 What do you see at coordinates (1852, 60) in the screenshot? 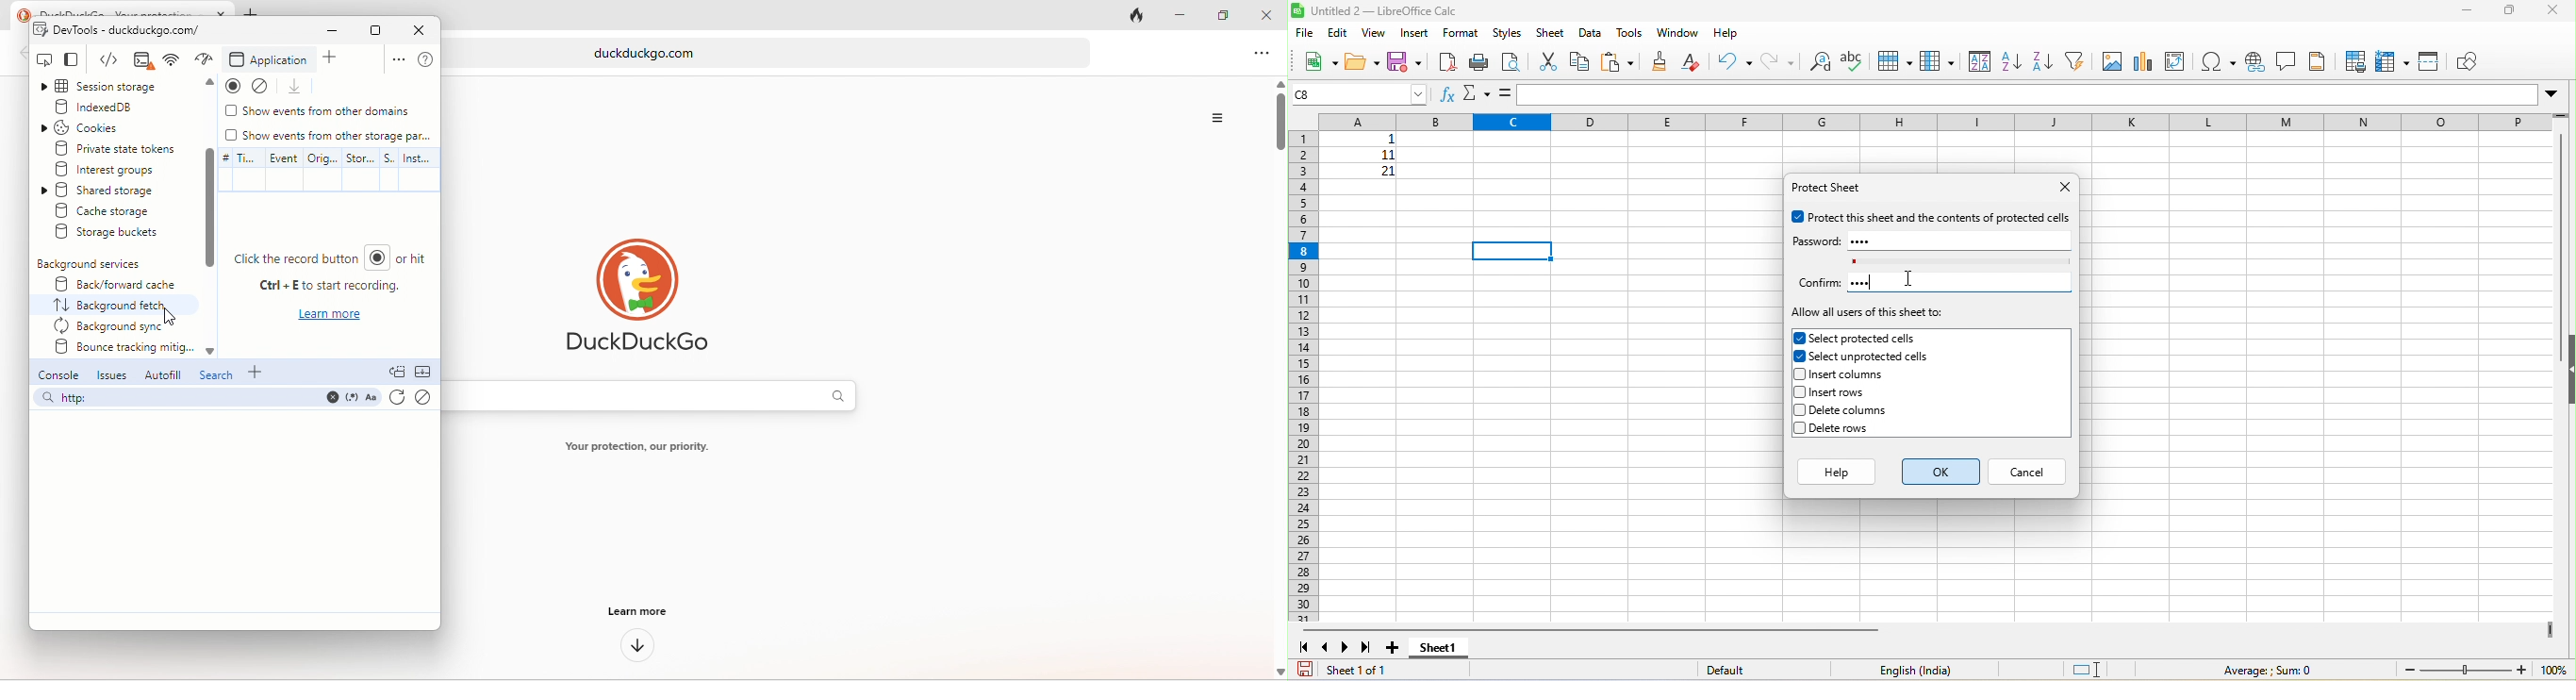
I see `spelling` at bounding box center [1852, 60].